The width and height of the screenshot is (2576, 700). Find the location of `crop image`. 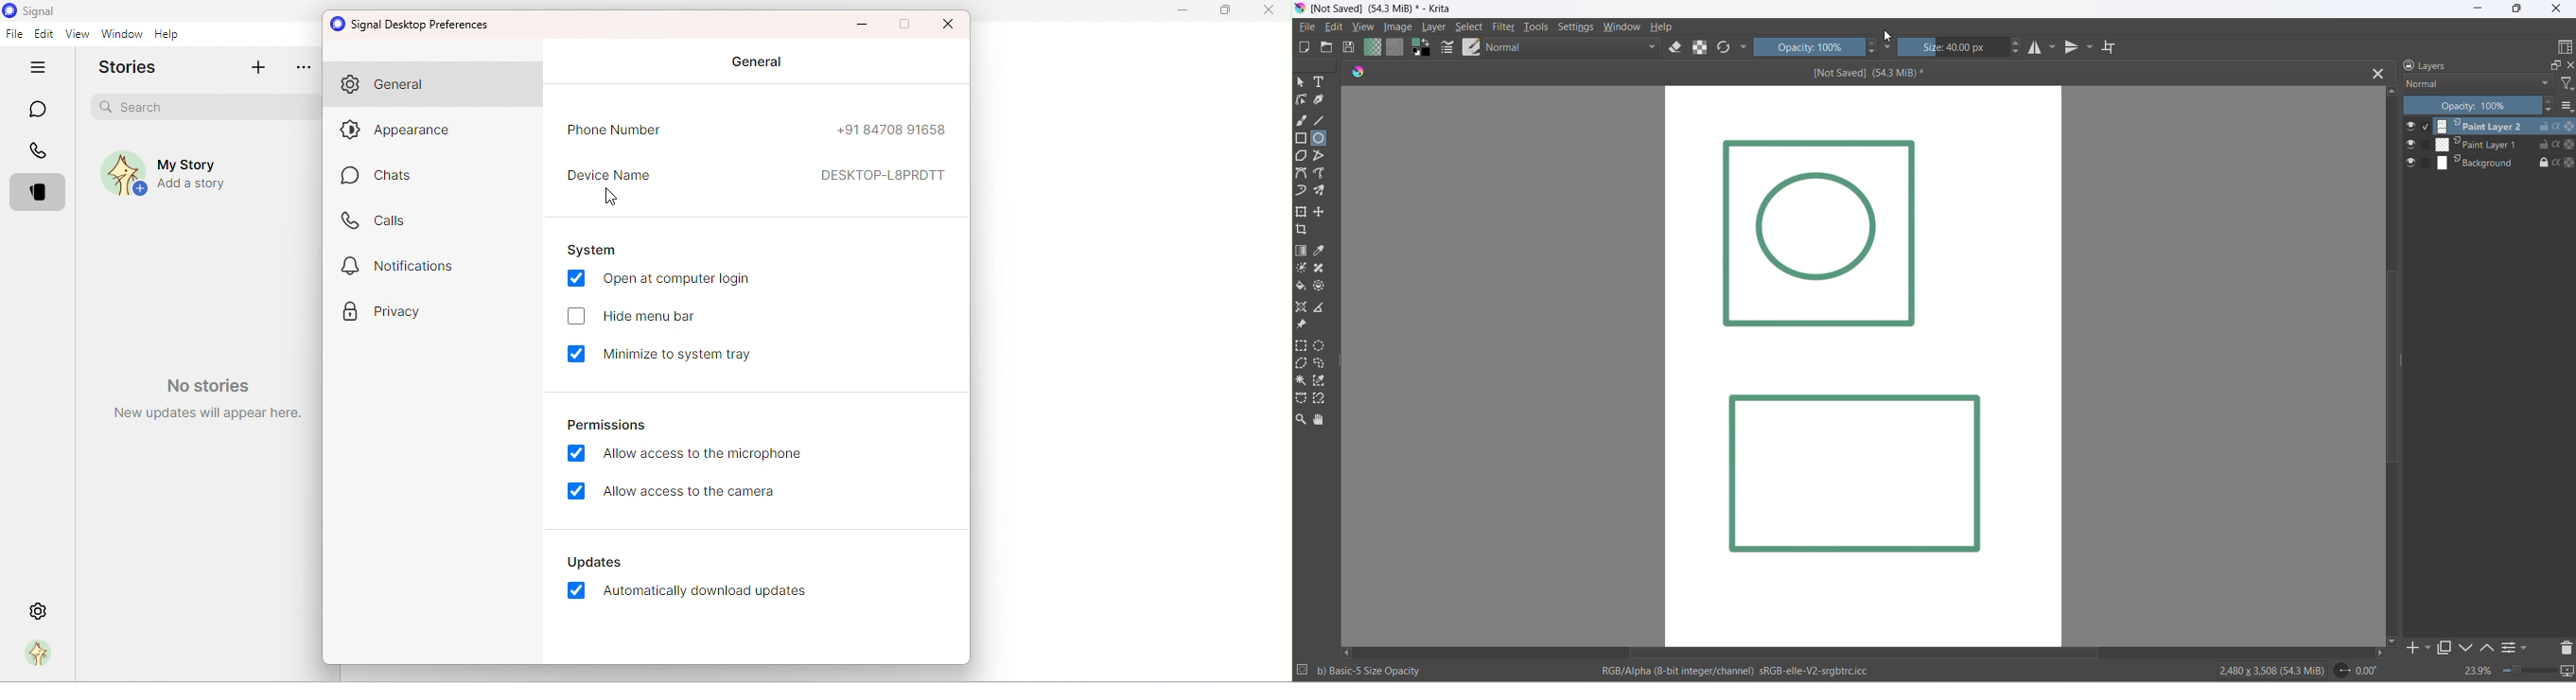

crop image is located at coordinates (1304, 231).